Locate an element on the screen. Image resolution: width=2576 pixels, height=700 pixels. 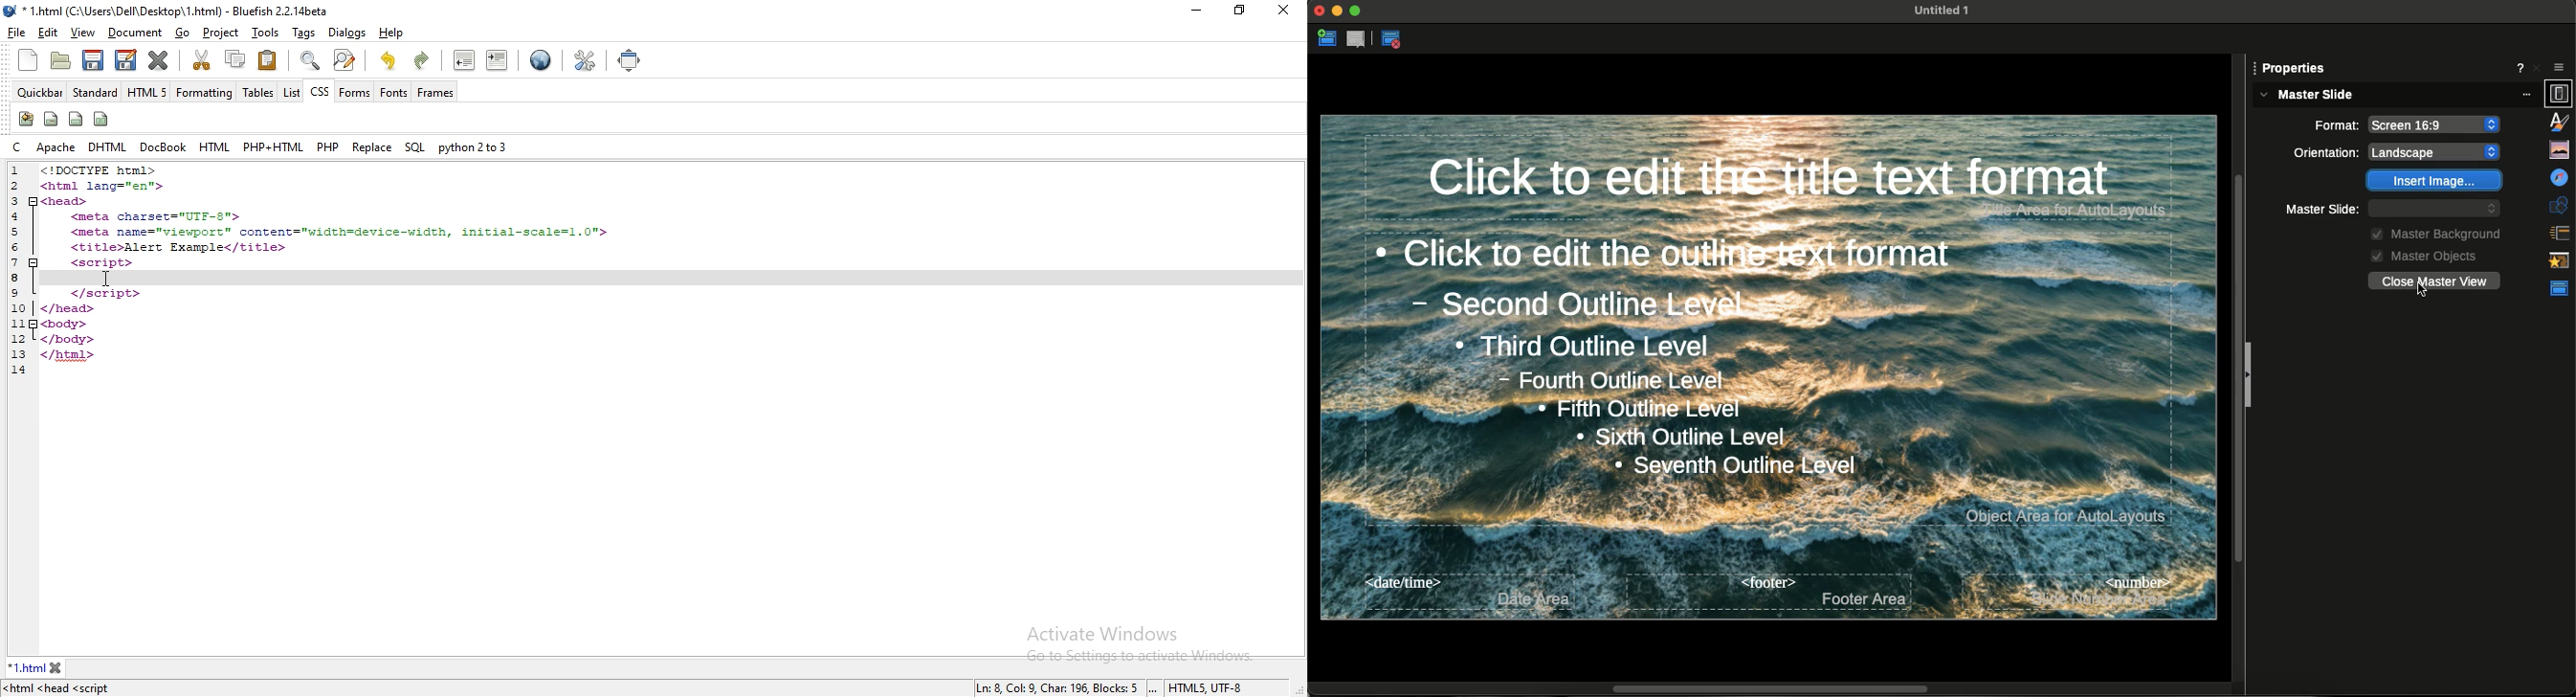
Background is located at coordinates (2327, 153).